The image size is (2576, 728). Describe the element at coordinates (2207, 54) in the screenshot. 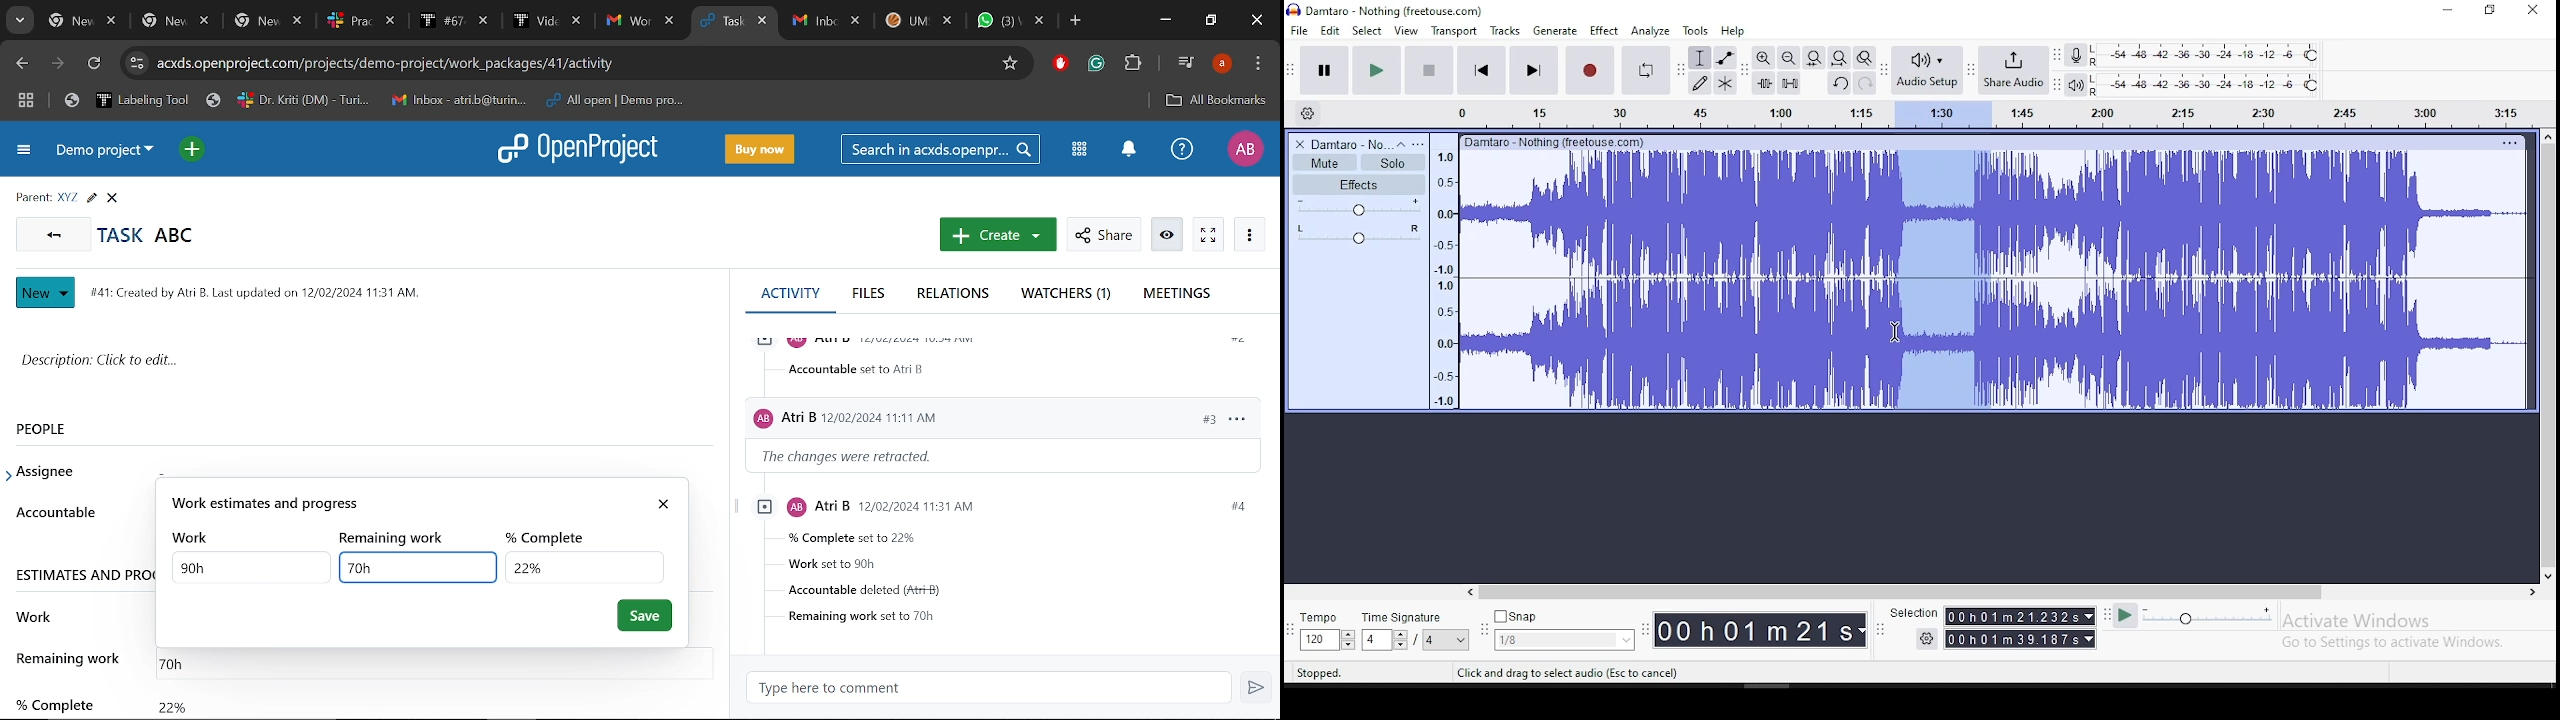

I see `recording level` at that location.